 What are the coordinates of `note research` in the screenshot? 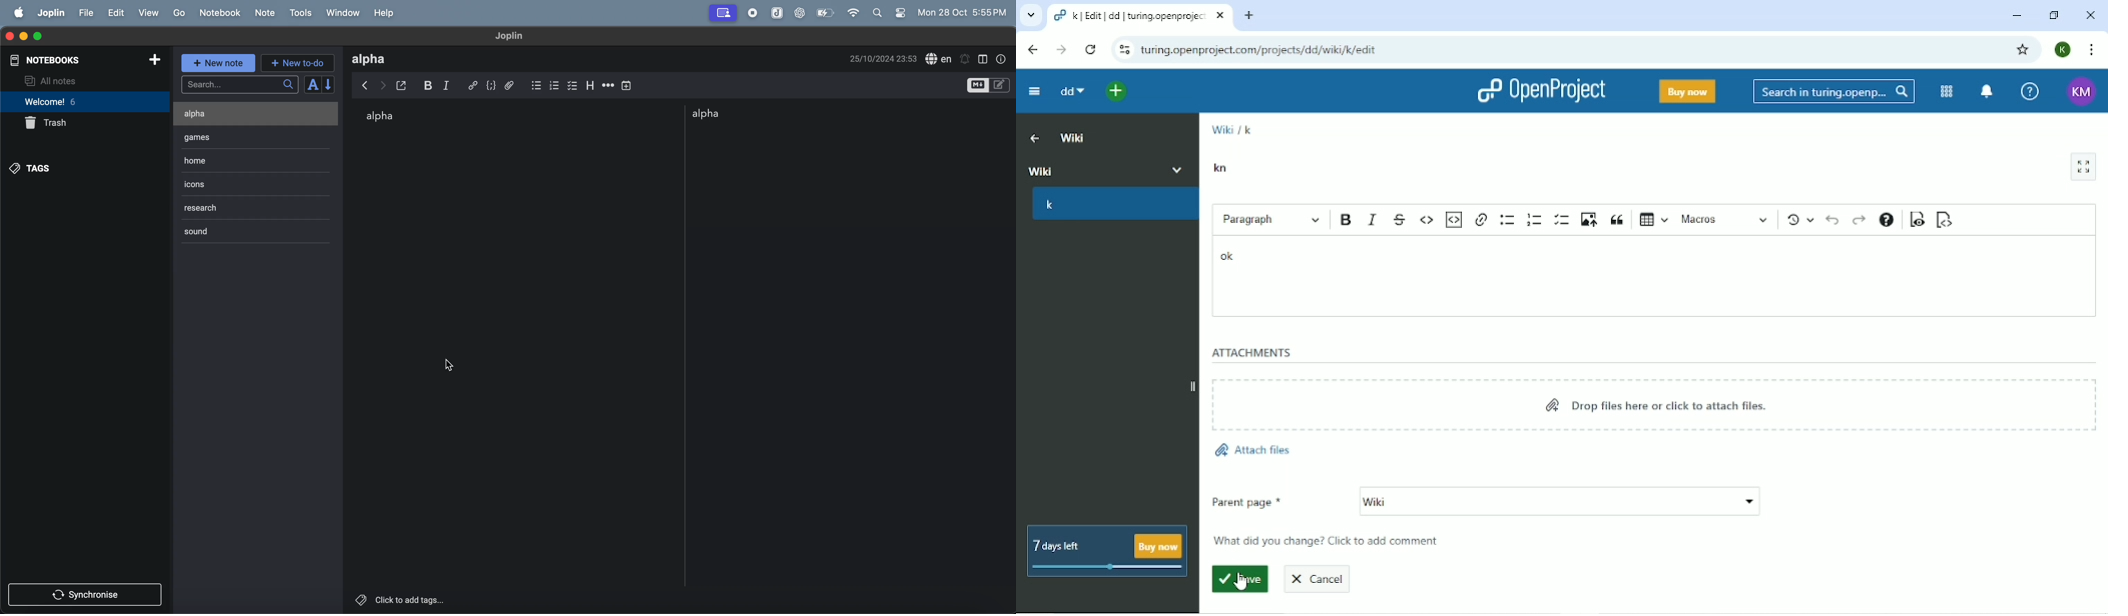 It's located at (217, 210).